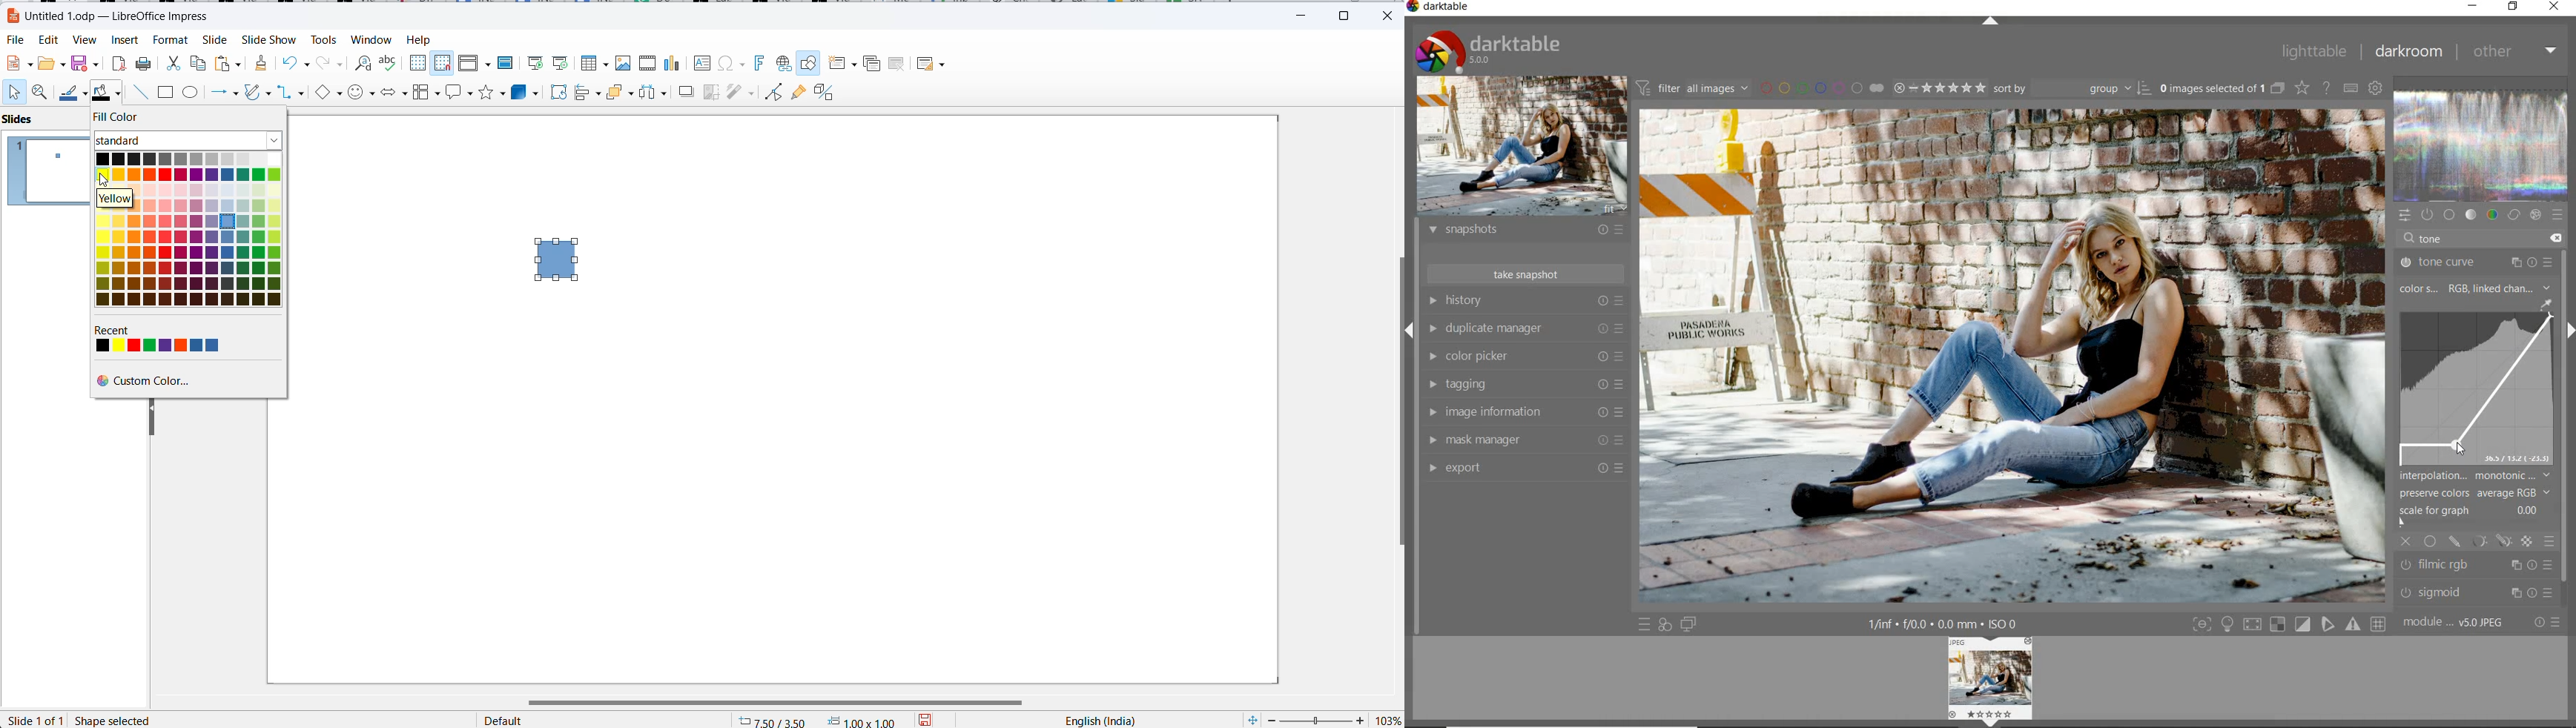 The width and height of the screenshot is (2576, 728). I want to click on history, so click(1525, 303).